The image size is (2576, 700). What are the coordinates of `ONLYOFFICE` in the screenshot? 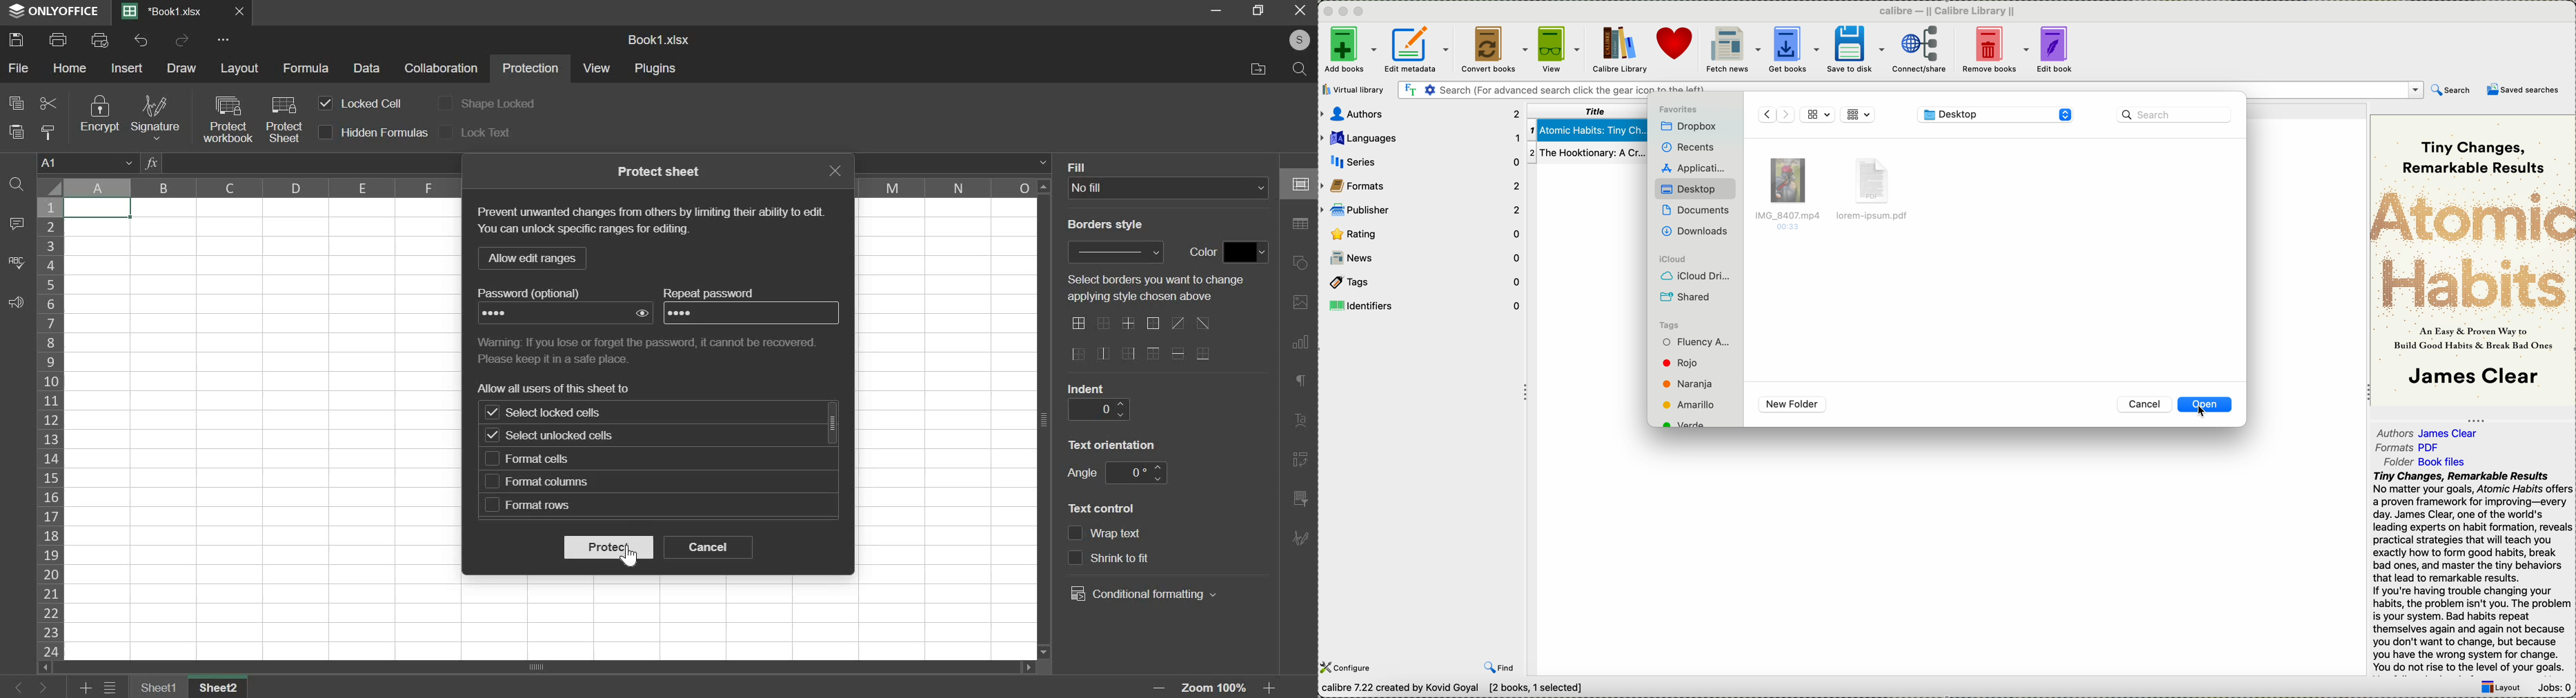 It's located at (52, 12).